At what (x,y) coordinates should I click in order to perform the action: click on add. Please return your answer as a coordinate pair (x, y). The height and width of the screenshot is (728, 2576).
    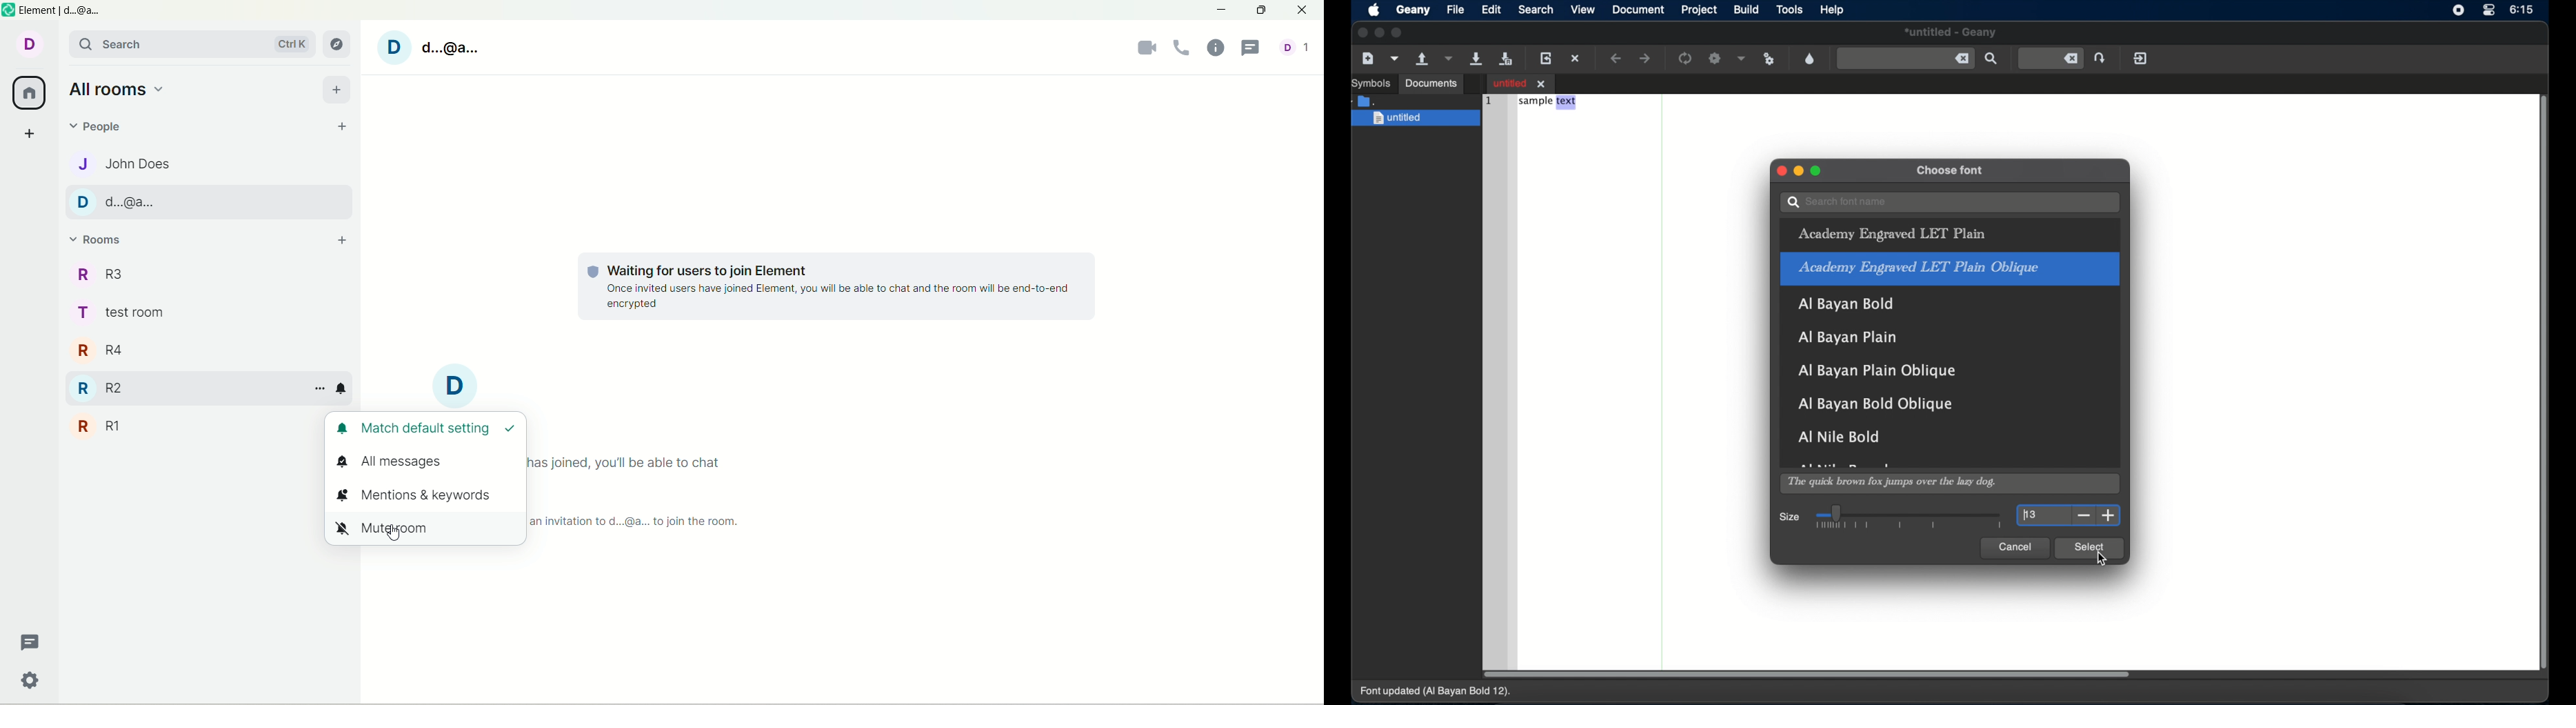
    Looking at the image, I should click on (348, 239).